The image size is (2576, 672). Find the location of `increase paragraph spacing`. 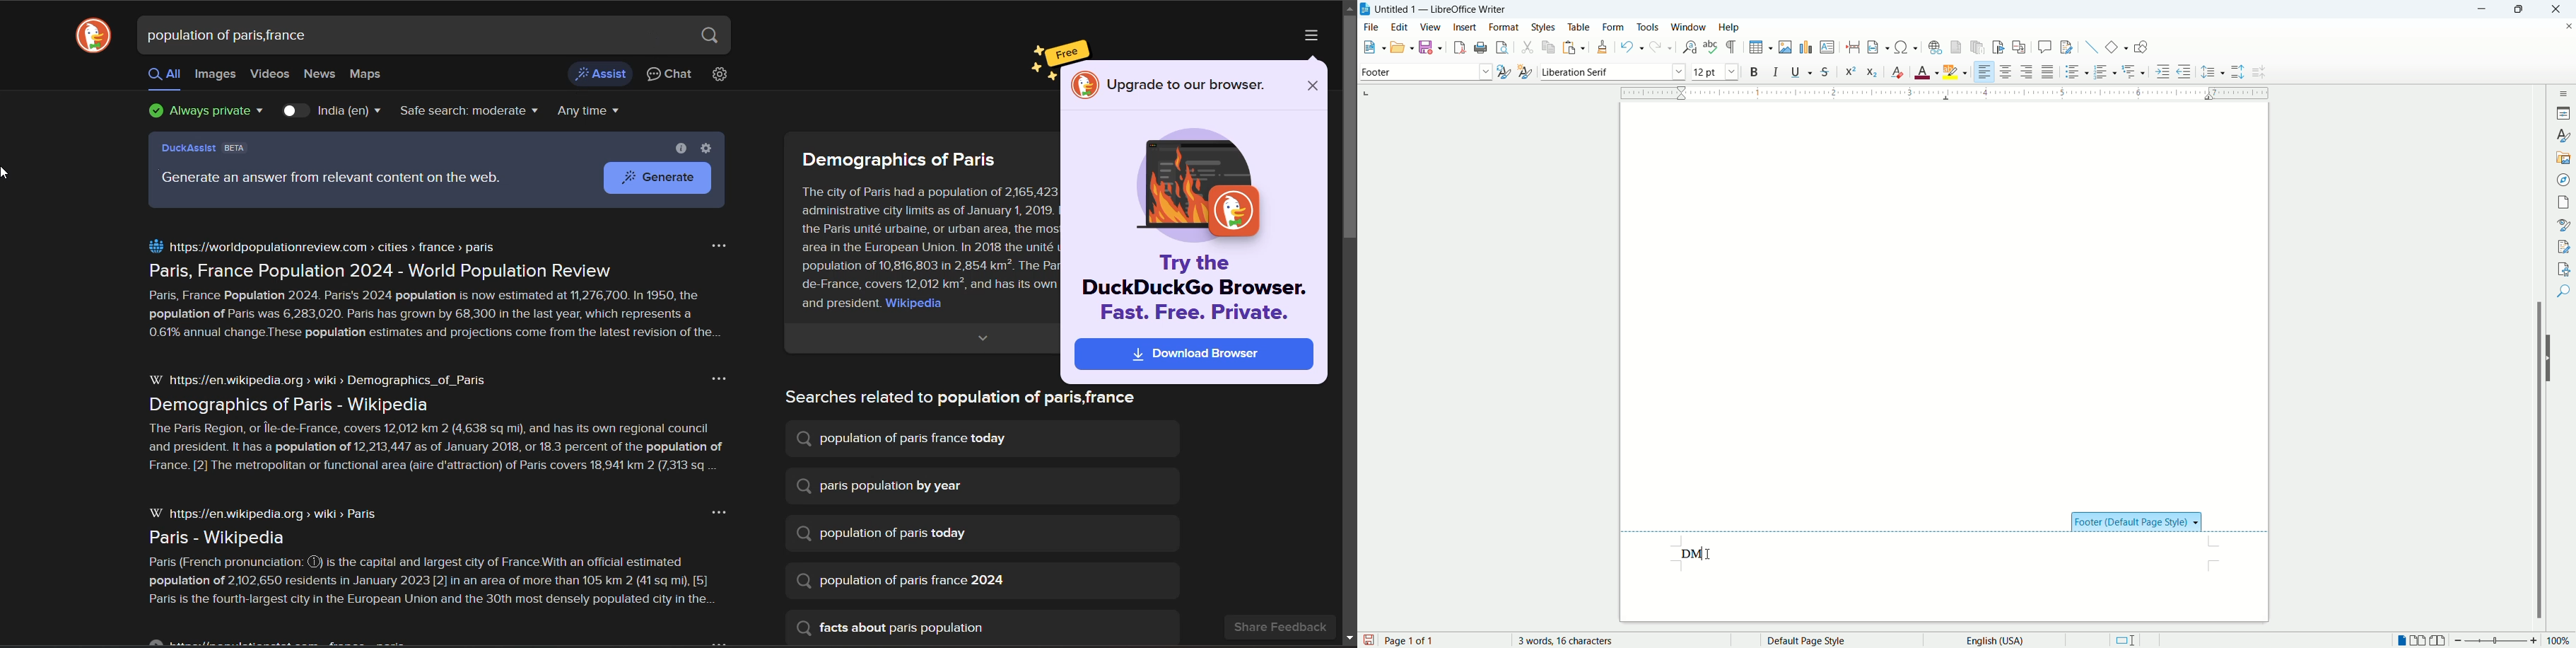

increase paragraph spacing is located at coordinates (2238, 72).